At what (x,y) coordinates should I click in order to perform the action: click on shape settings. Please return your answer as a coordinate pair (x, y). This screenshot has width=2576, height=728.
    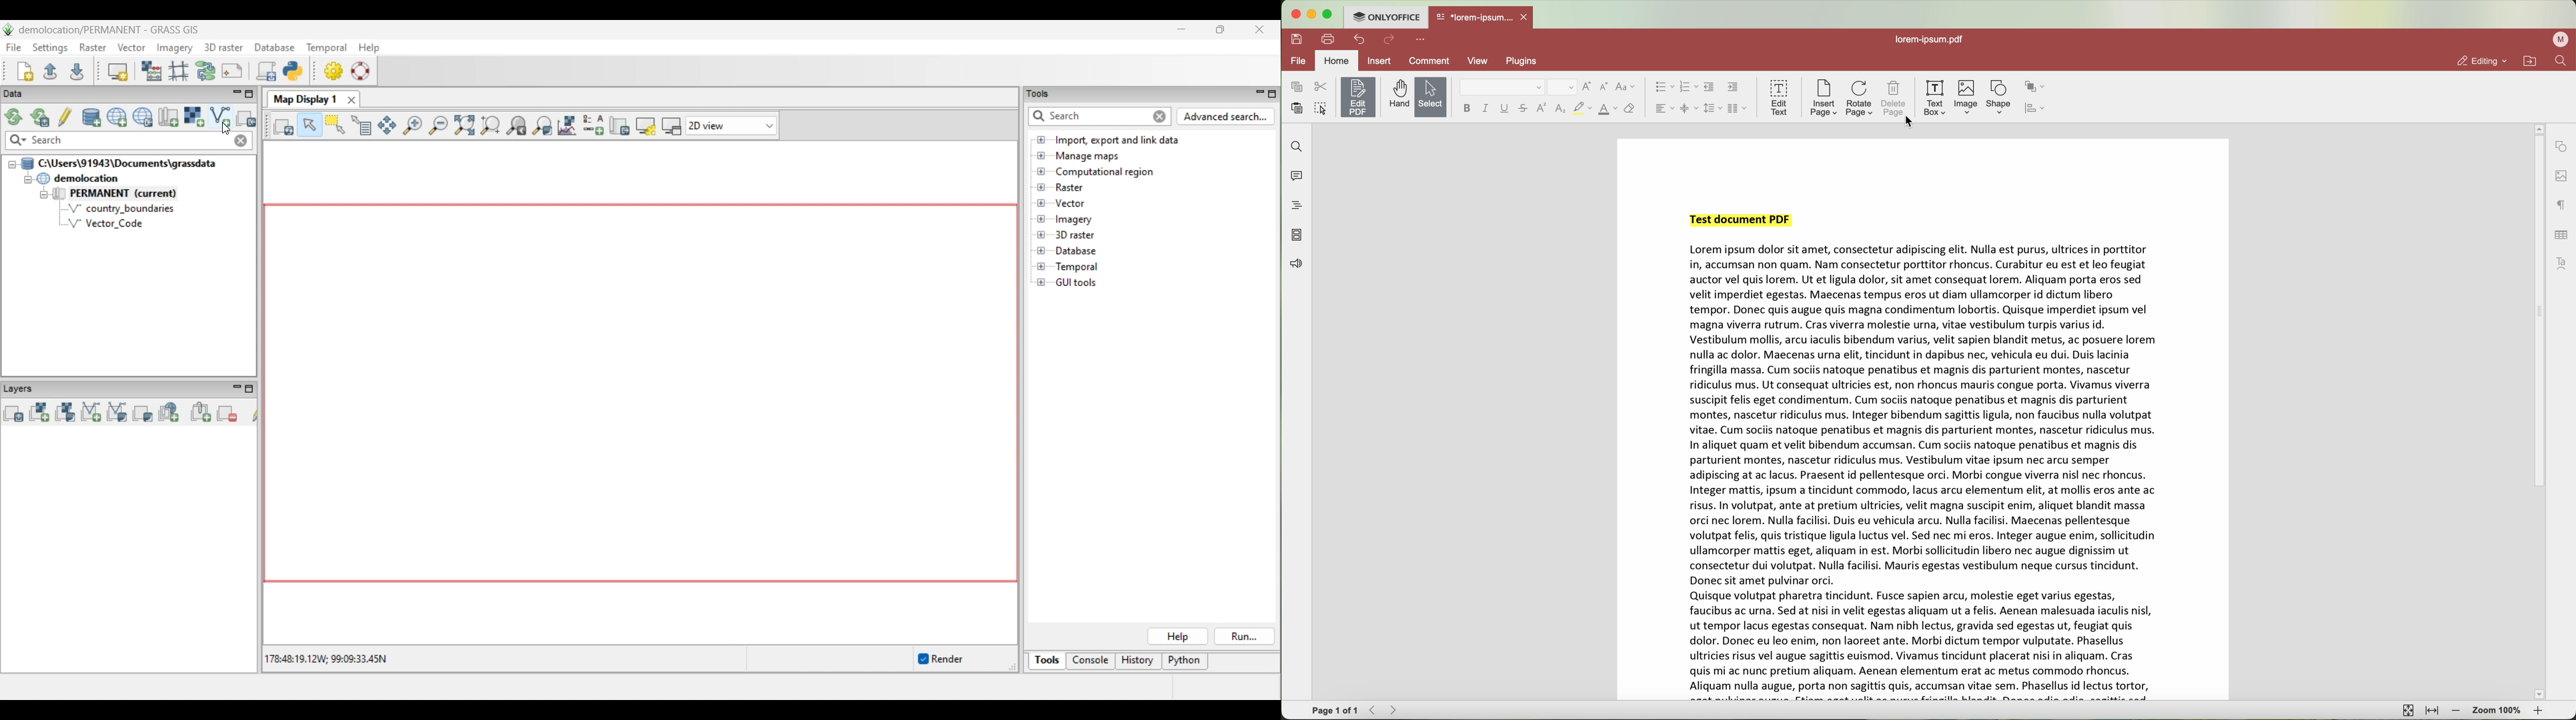
    Looking at the image, I should click on (2563, 148).